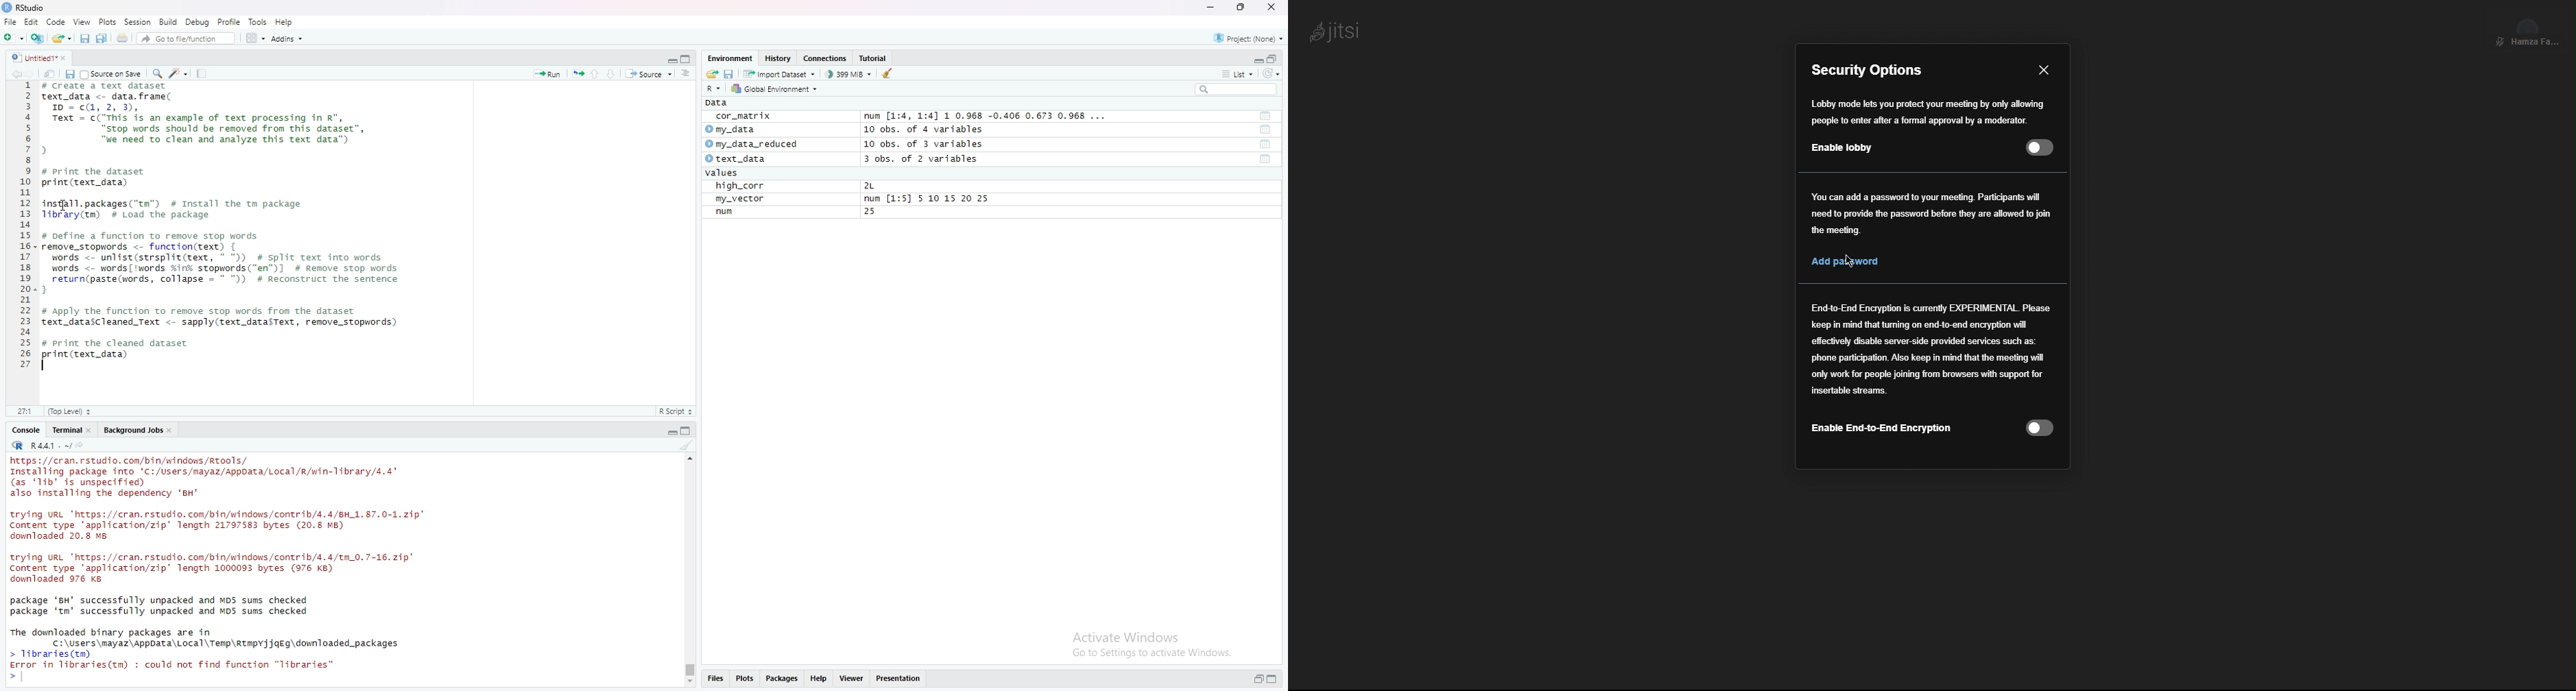 This screenshot has height=700, width=2576. Describe the element at coordinates (851, 678) in the screenshot. I see `viewer` at that location.